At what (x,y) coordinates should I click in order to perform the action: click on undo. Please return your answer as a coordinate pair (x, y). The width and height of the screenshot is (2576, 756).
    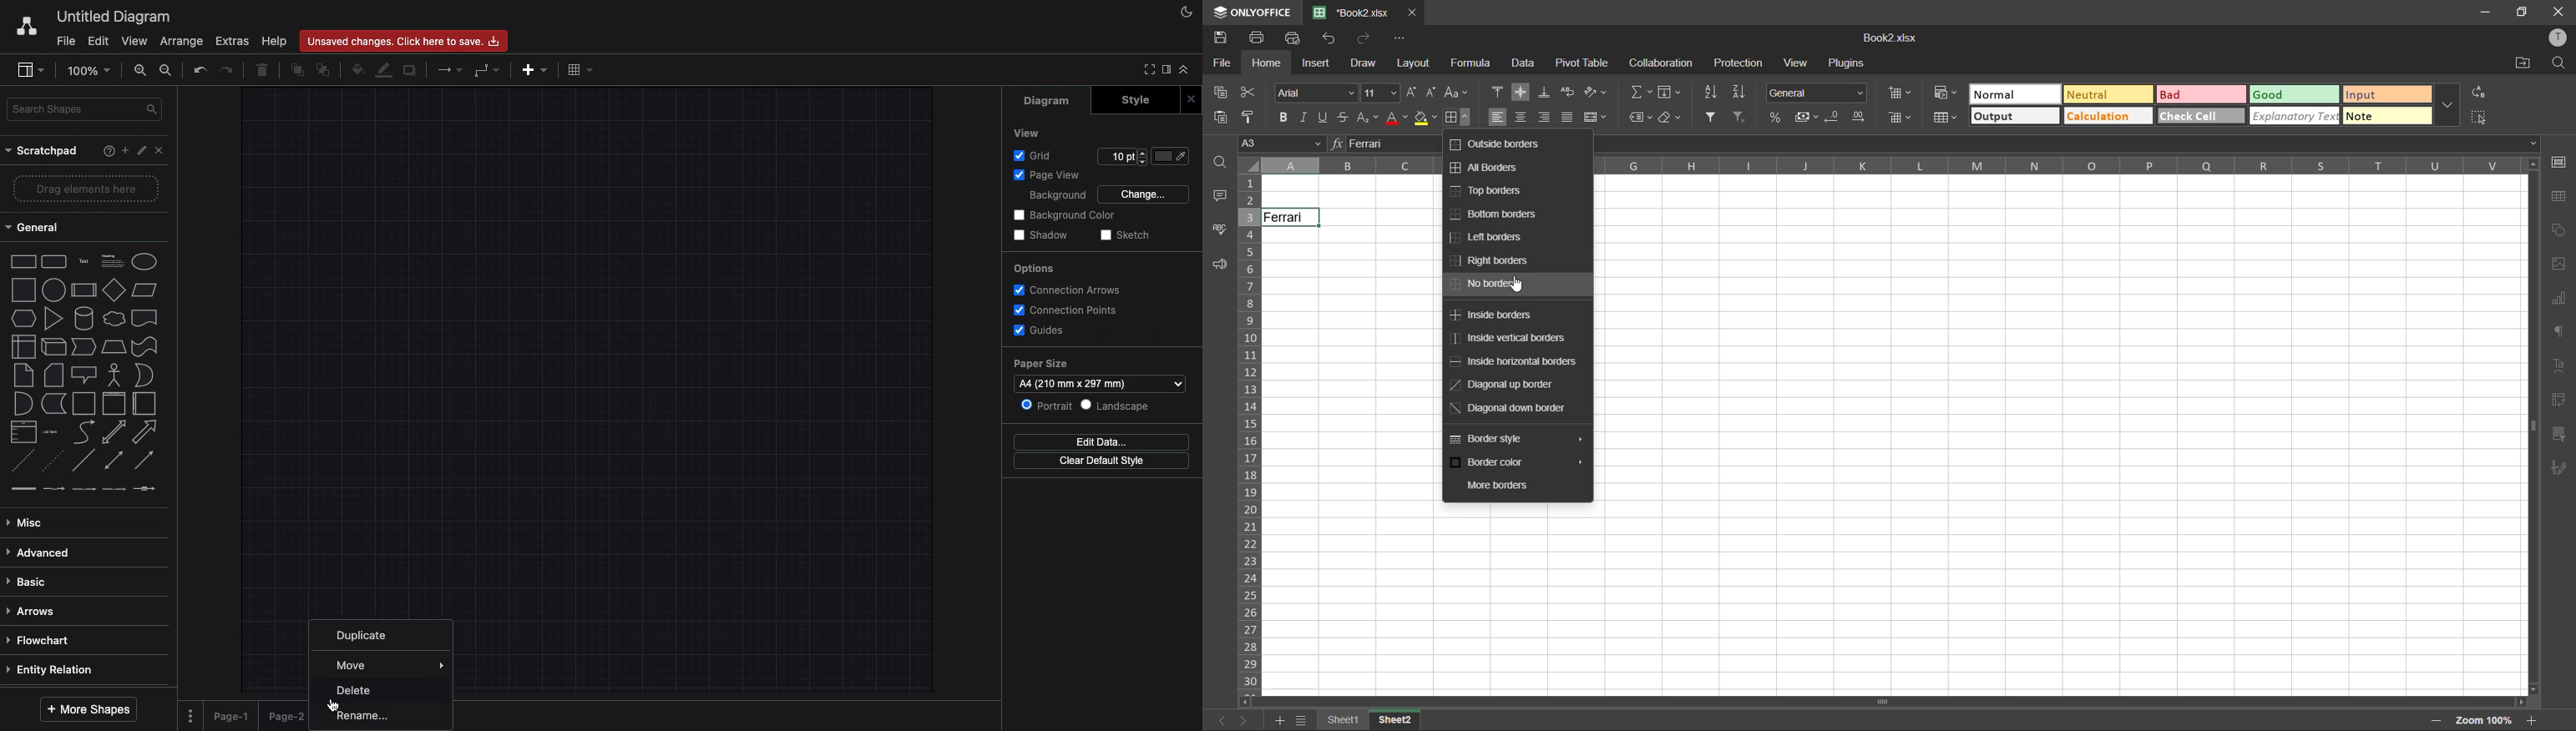
    Looking at the image, I should click on (1331, 38).